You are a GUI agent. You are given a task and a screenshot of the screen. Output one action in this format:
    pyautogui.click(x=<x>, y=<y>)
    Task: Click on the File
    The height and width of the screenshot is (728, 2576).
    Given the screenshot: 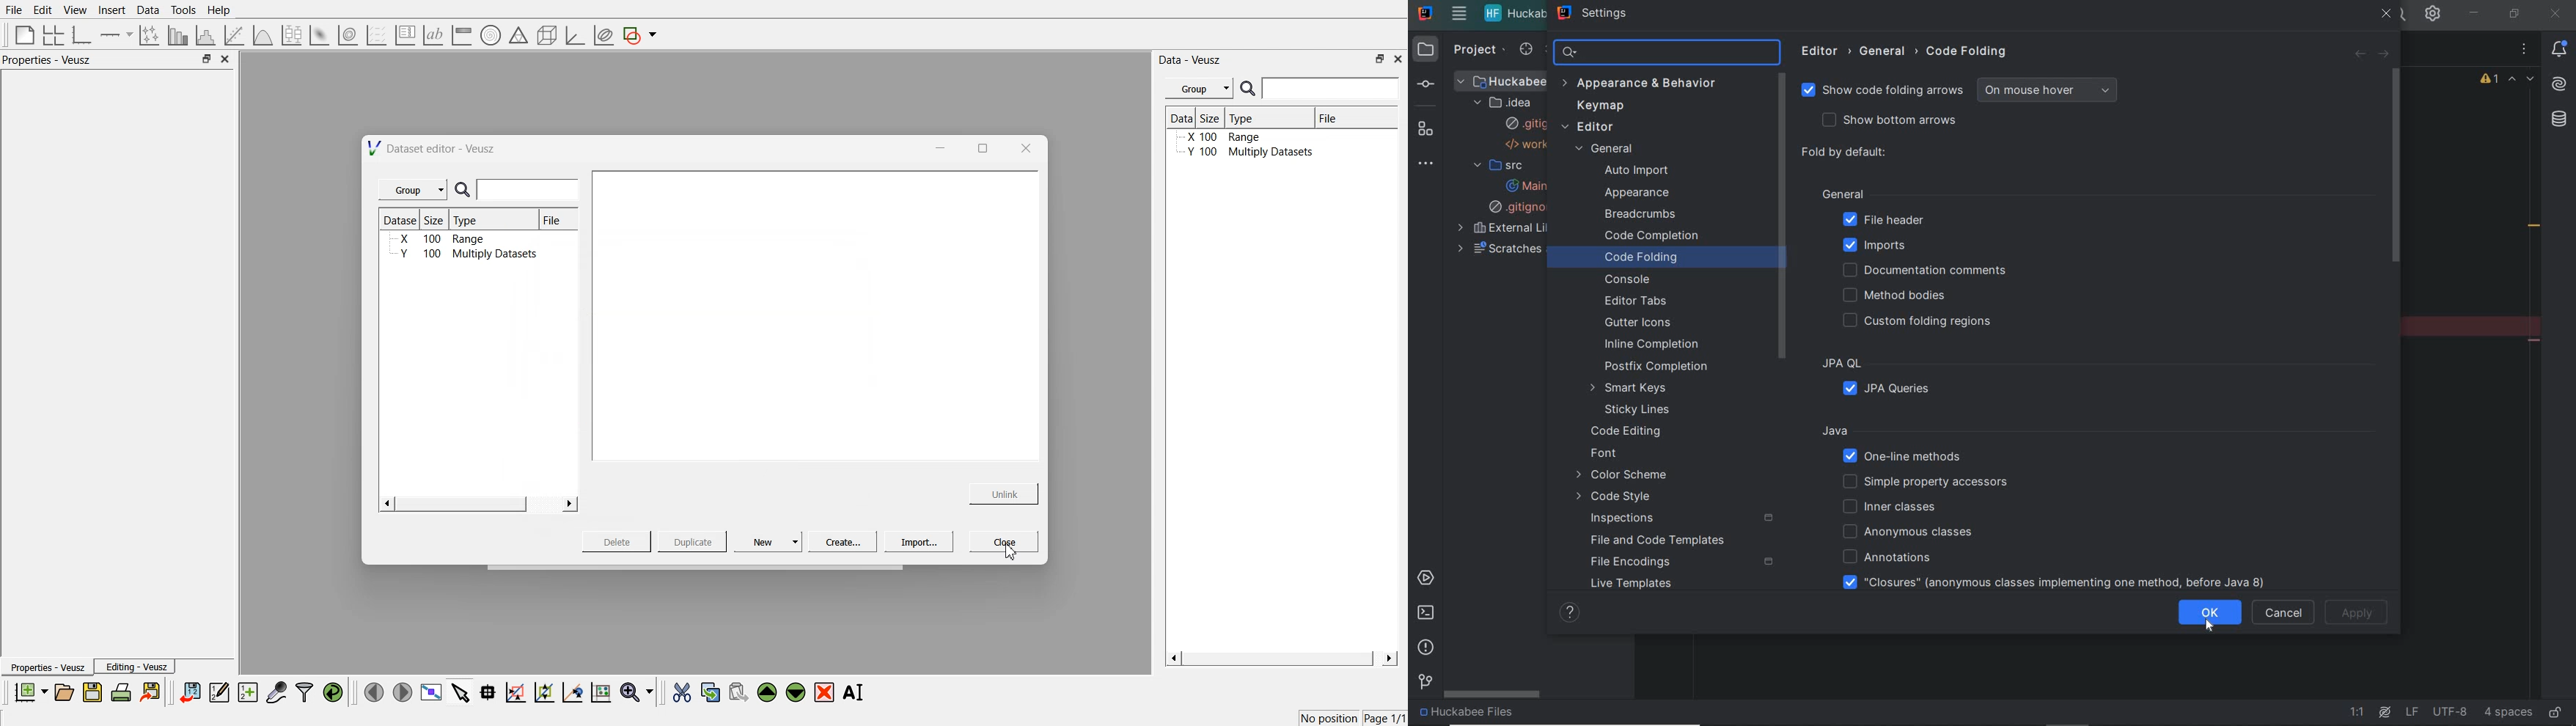 What is the action you would take?
    pyautogui.click(x=557, y=219)
    